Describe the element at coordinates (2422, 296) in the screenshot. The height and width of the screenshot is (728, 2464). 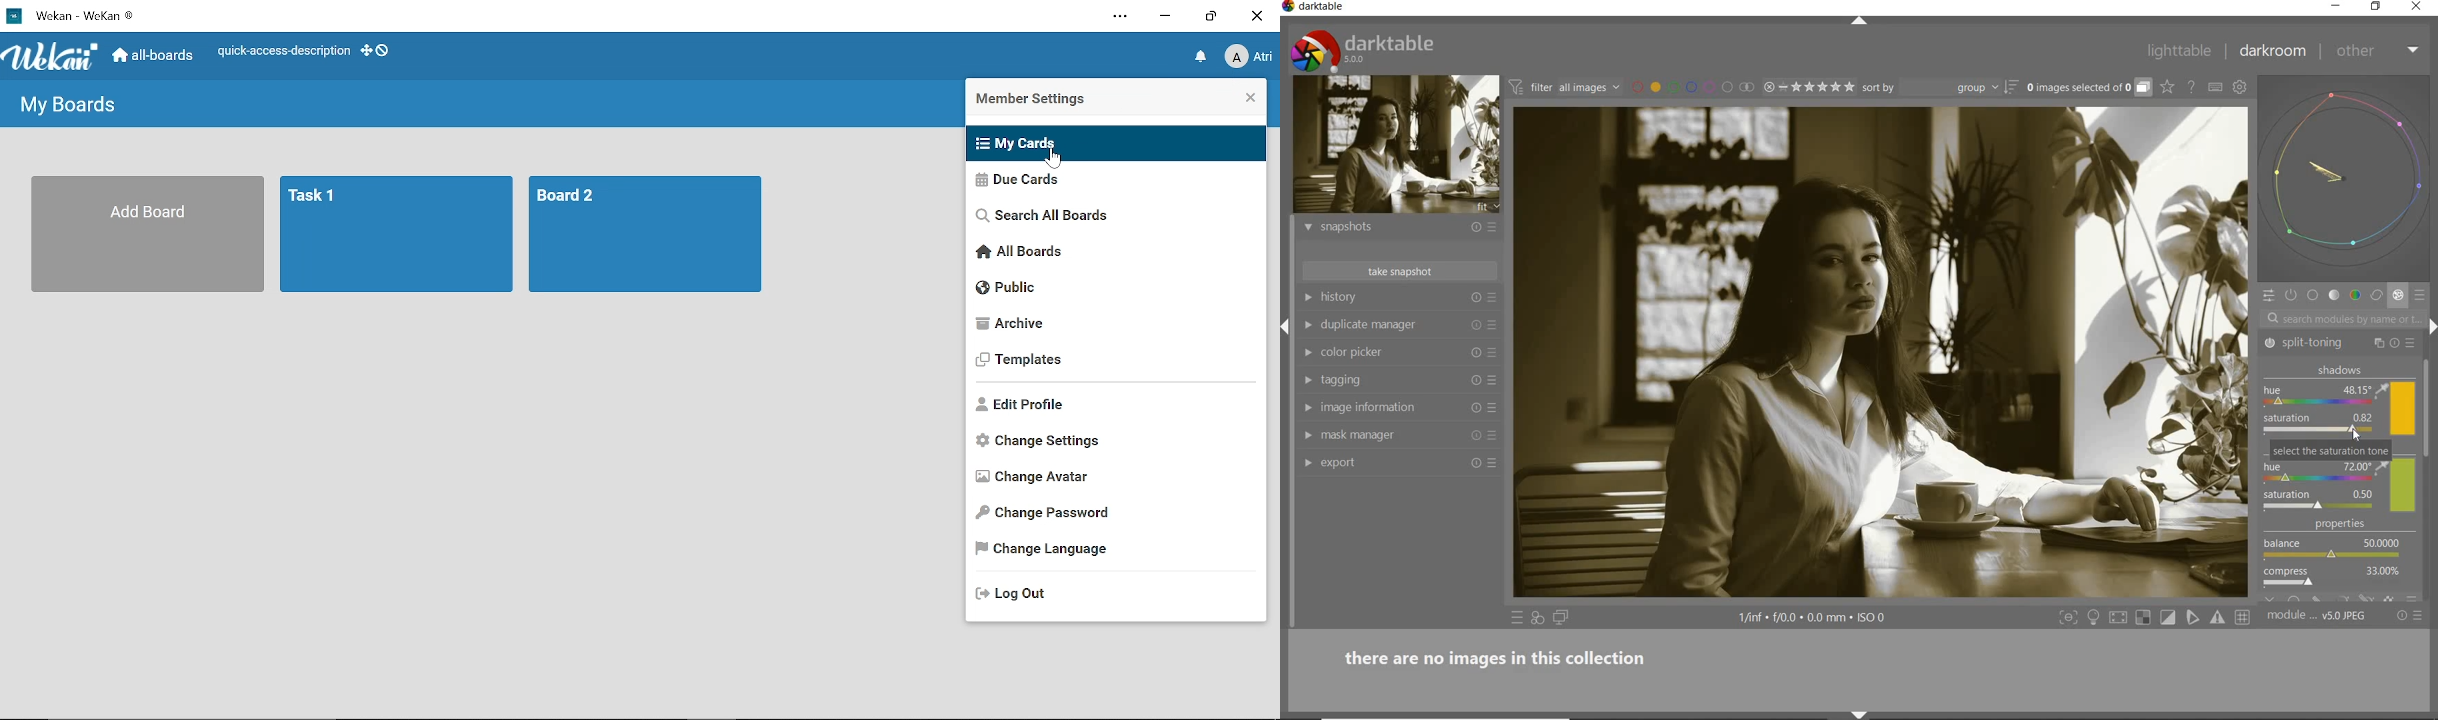
I see `presets` at that location.